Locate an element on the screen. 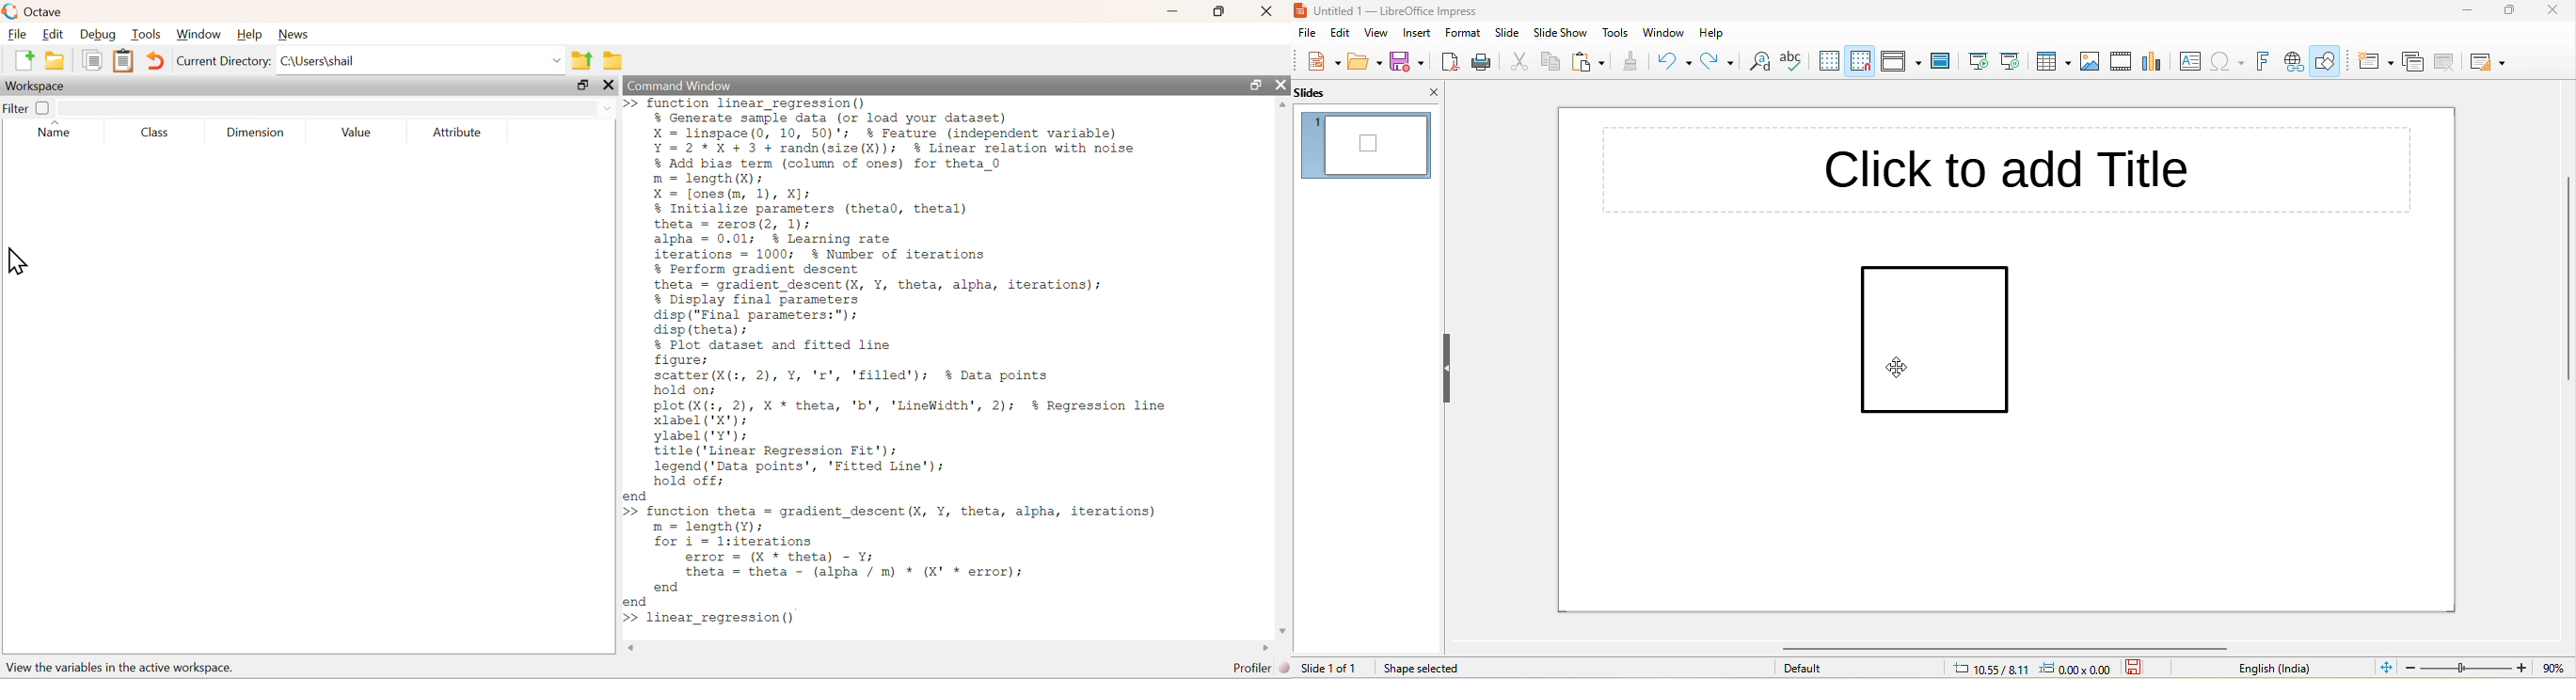 The height and width of the screenshot is (700, 2576). Edit is located at coordinates (54, 34).